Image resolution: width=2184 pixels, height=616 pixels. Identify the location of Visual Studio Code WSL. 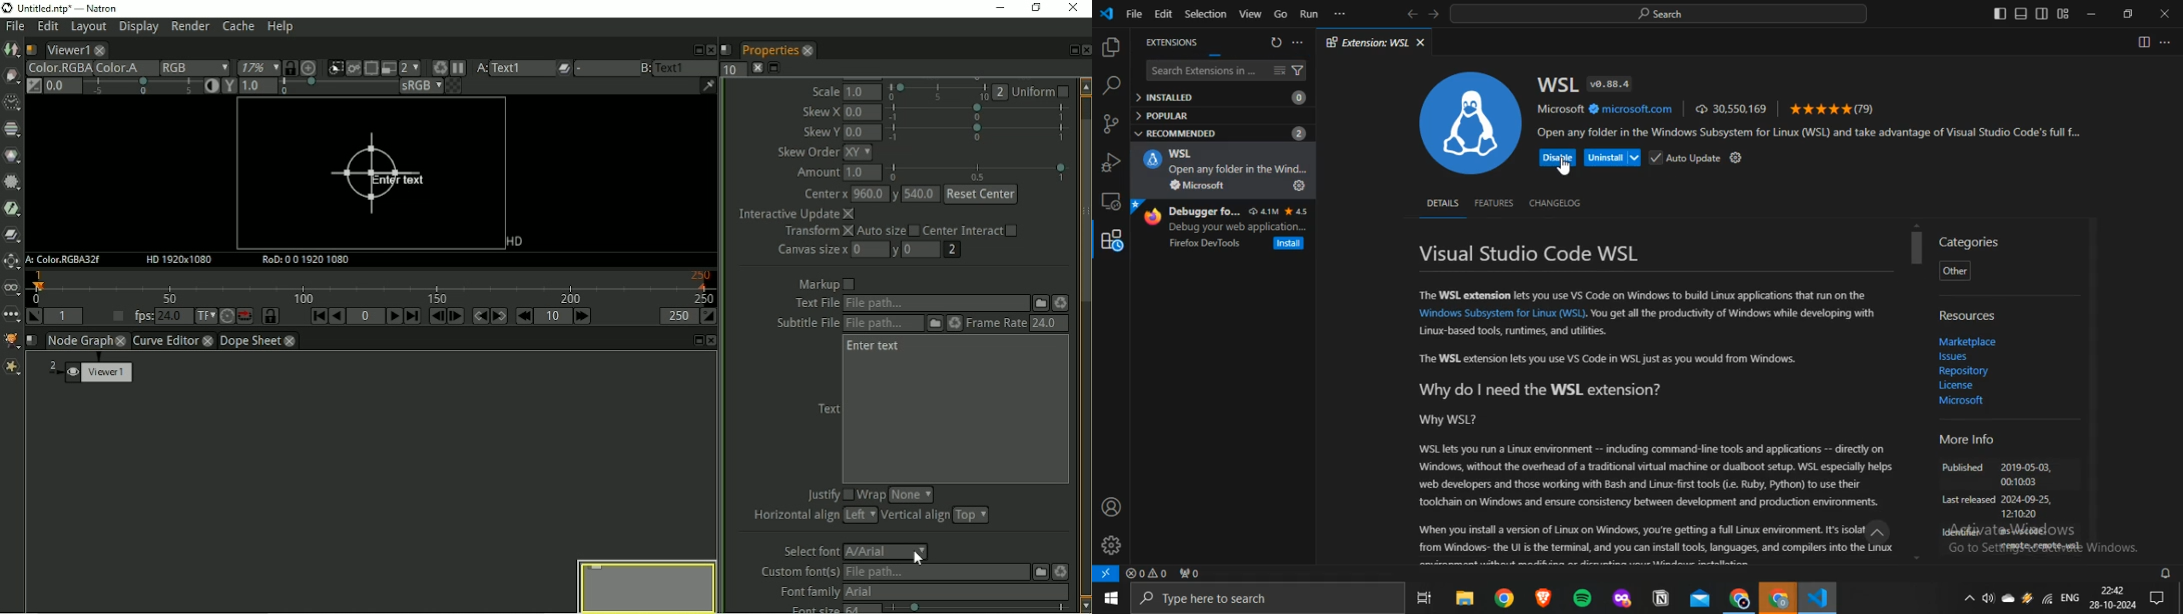
(1530, 253).